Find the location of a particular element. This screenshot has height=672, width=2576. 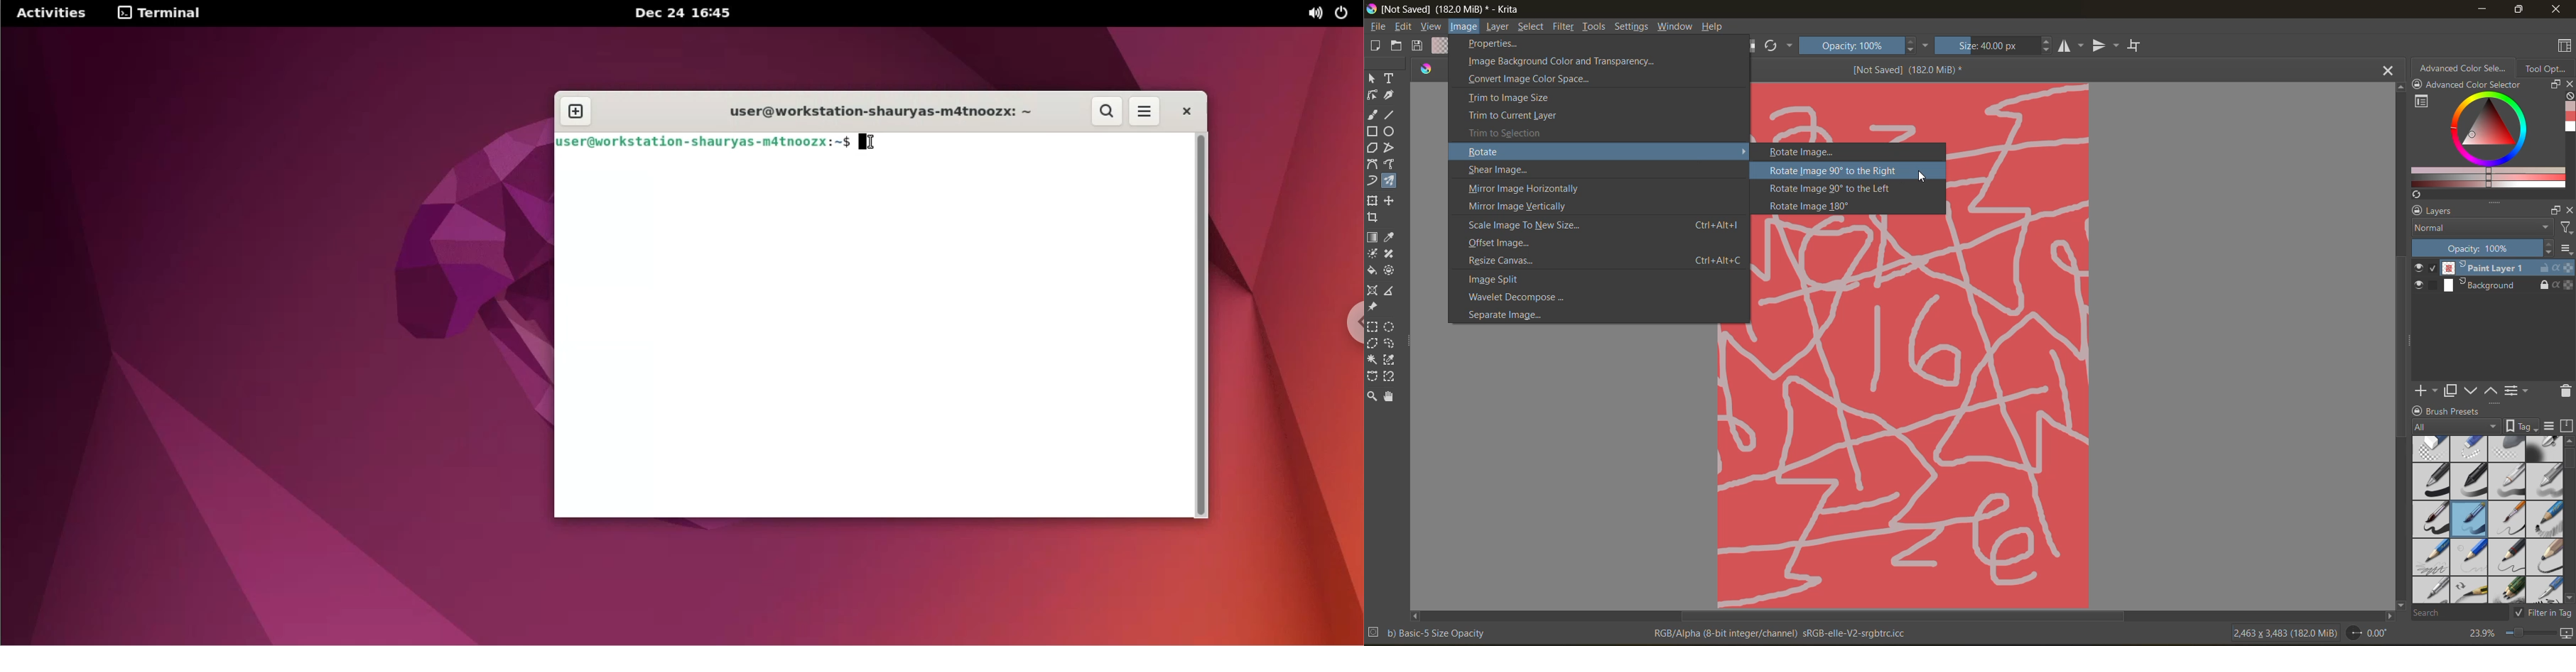

size is located at coordinates (1999, 45).